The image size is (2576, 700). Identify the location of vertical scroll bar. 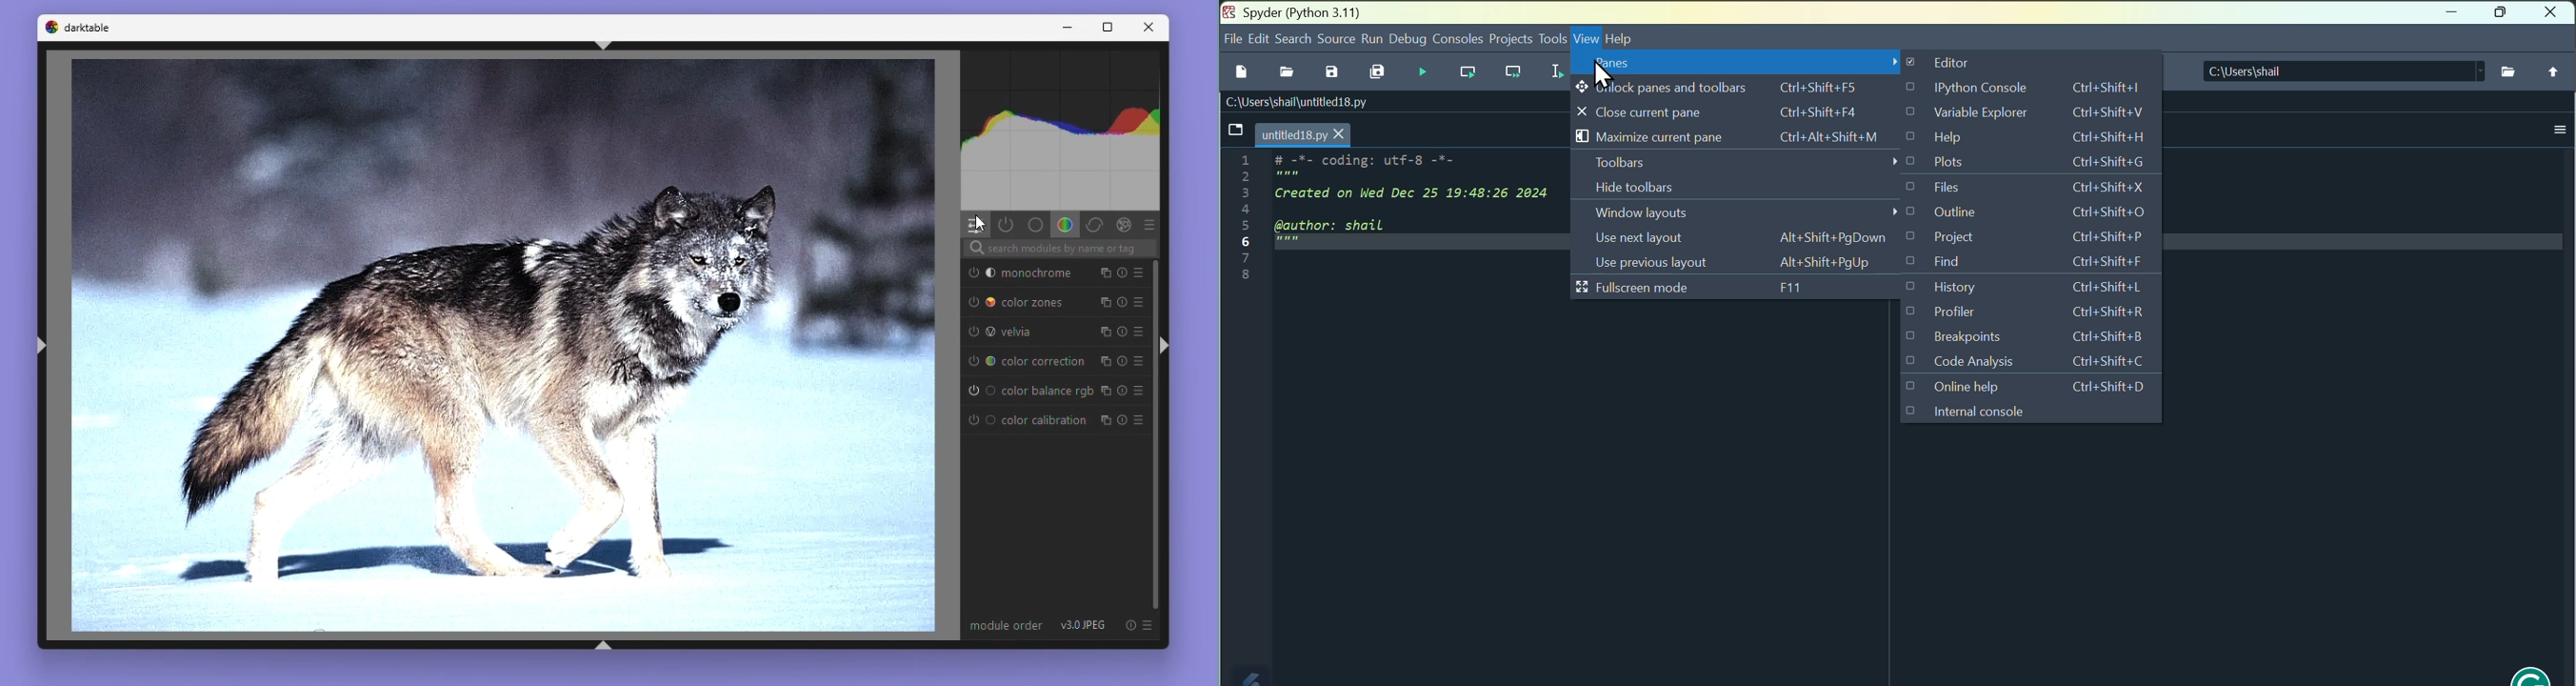
(1159, 435).